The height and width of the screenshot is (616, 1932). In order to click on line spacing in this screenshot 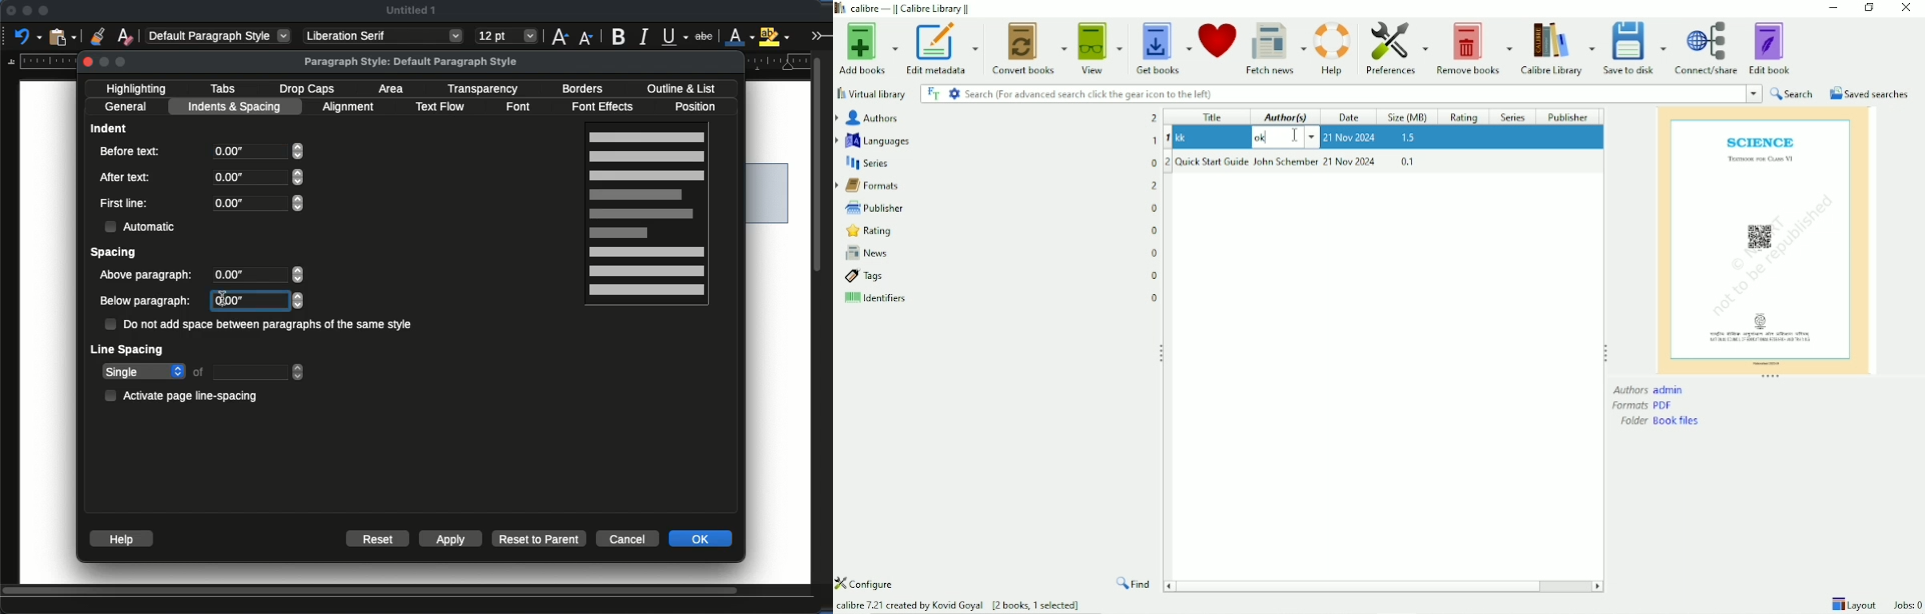, I will do `click(128, 352)`.